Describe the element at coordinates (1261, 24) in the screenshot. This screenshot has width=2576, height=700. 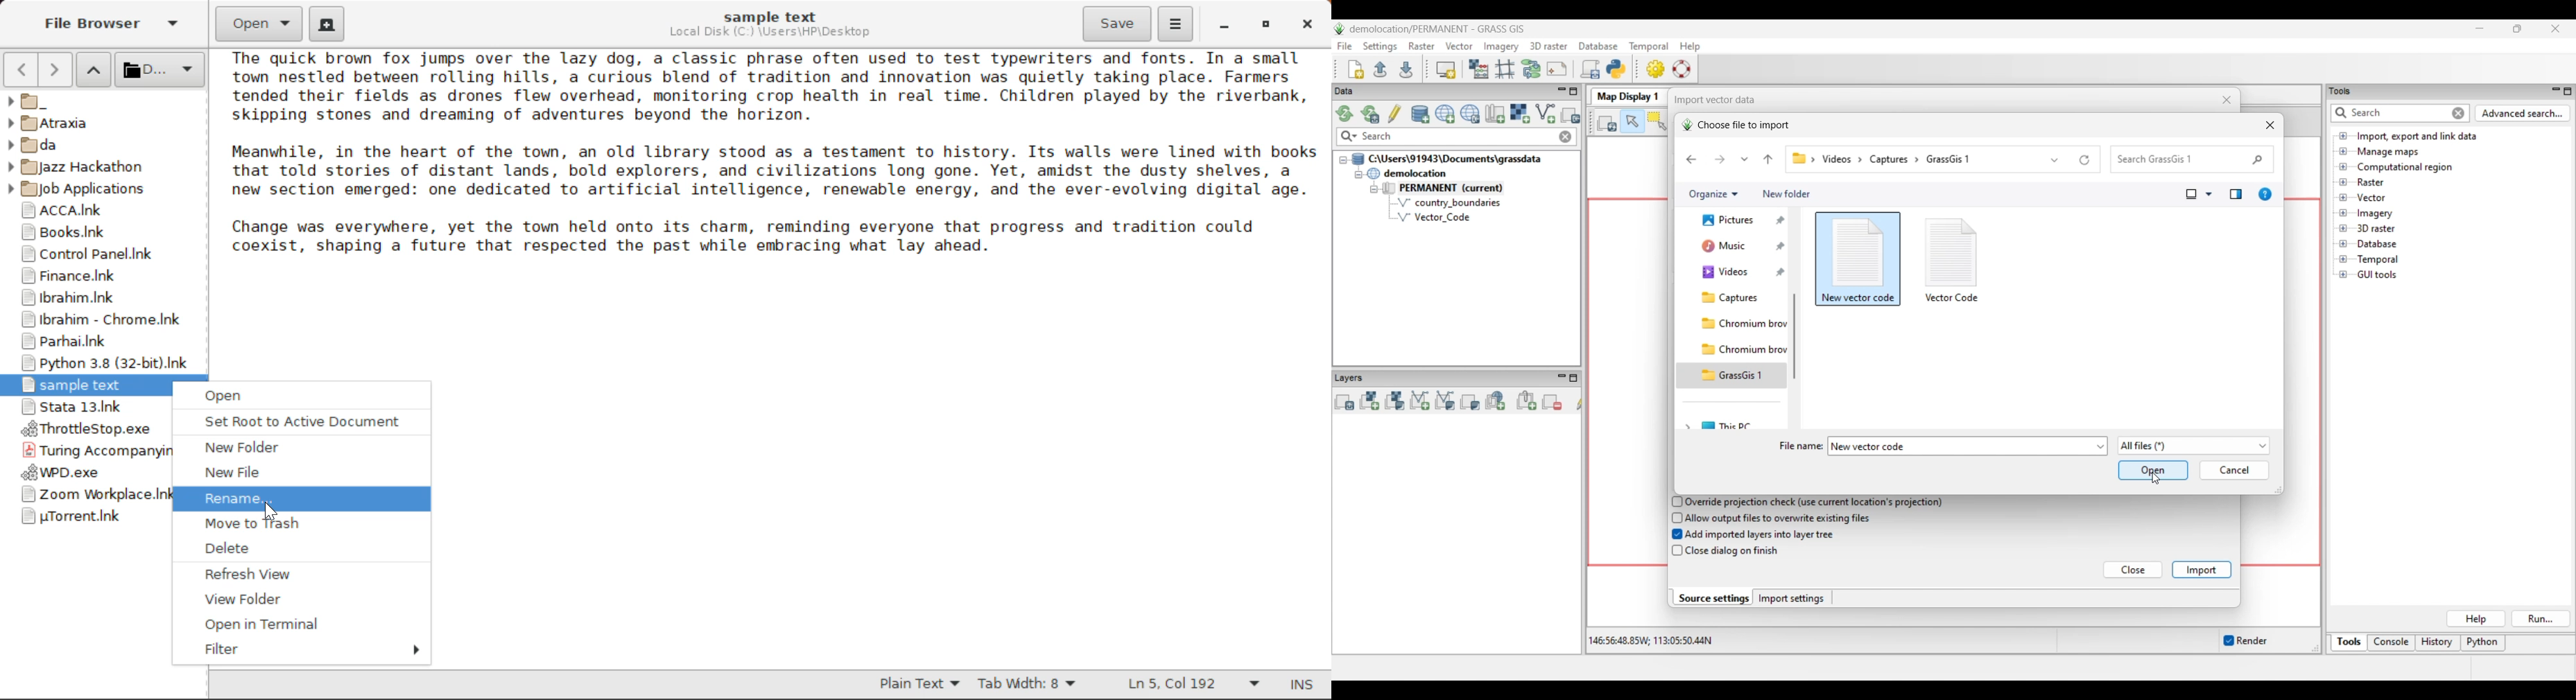
I see `Minimize` at that location.